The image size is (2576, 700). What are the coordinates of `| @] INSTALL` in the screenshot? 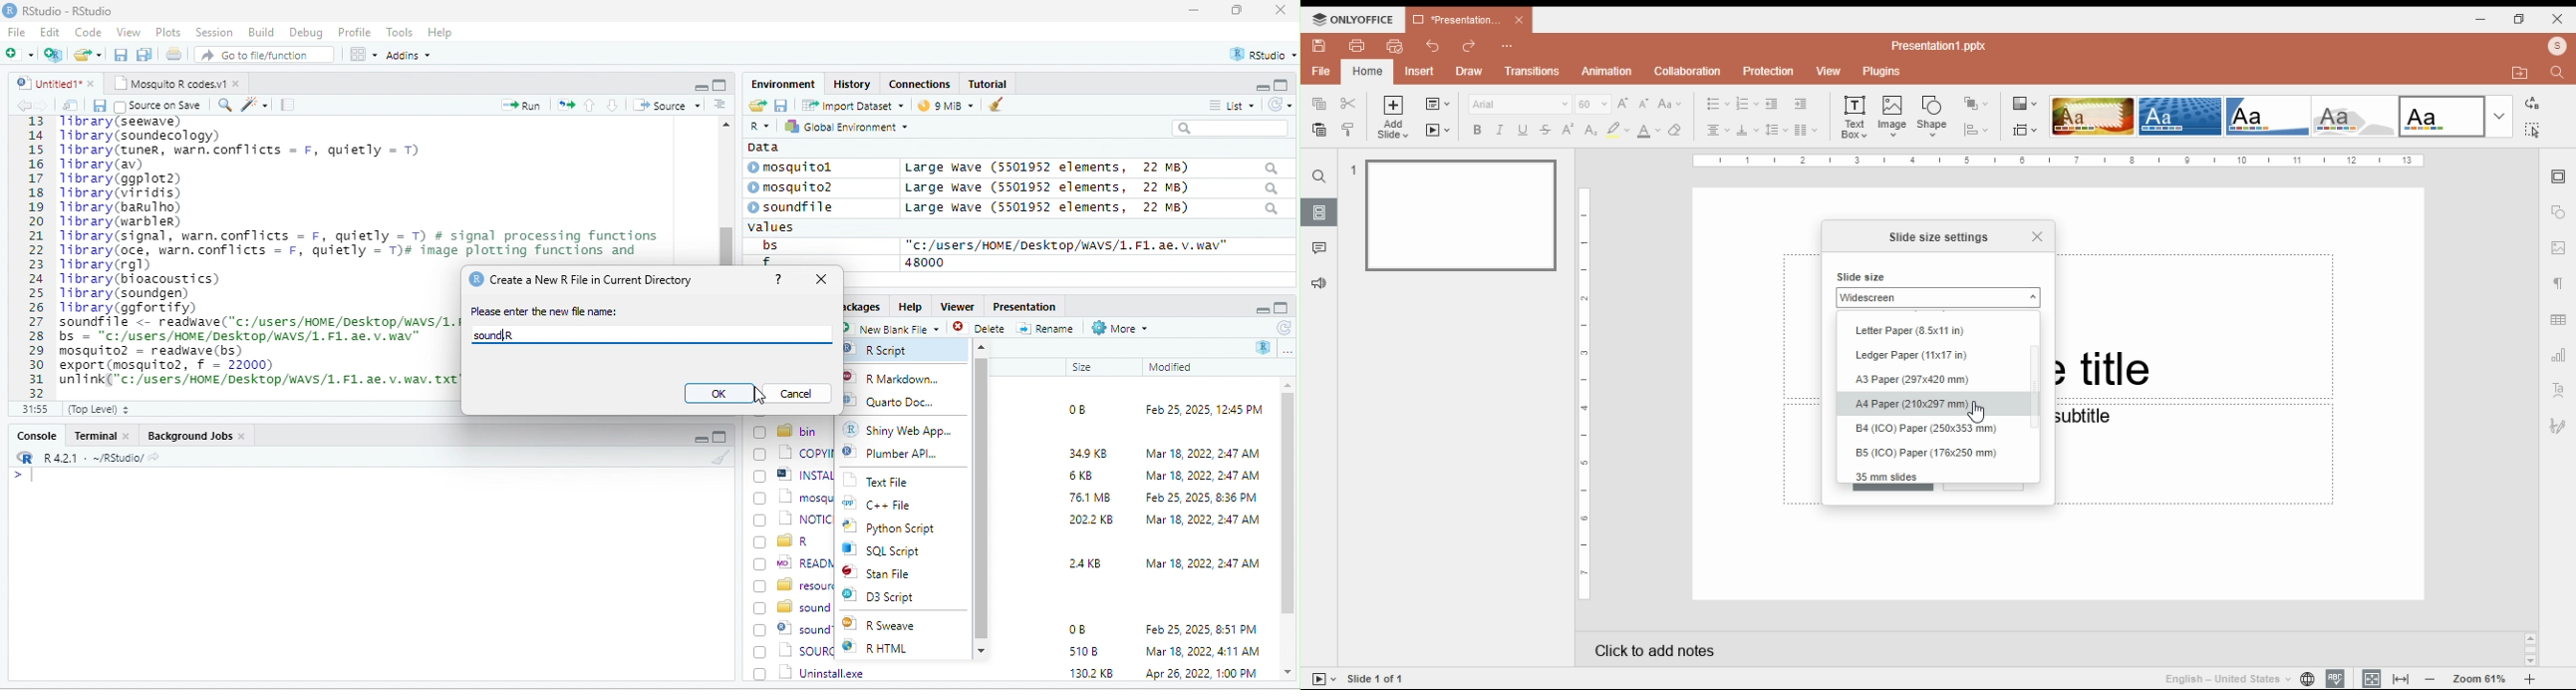 It's located at (797, 474).